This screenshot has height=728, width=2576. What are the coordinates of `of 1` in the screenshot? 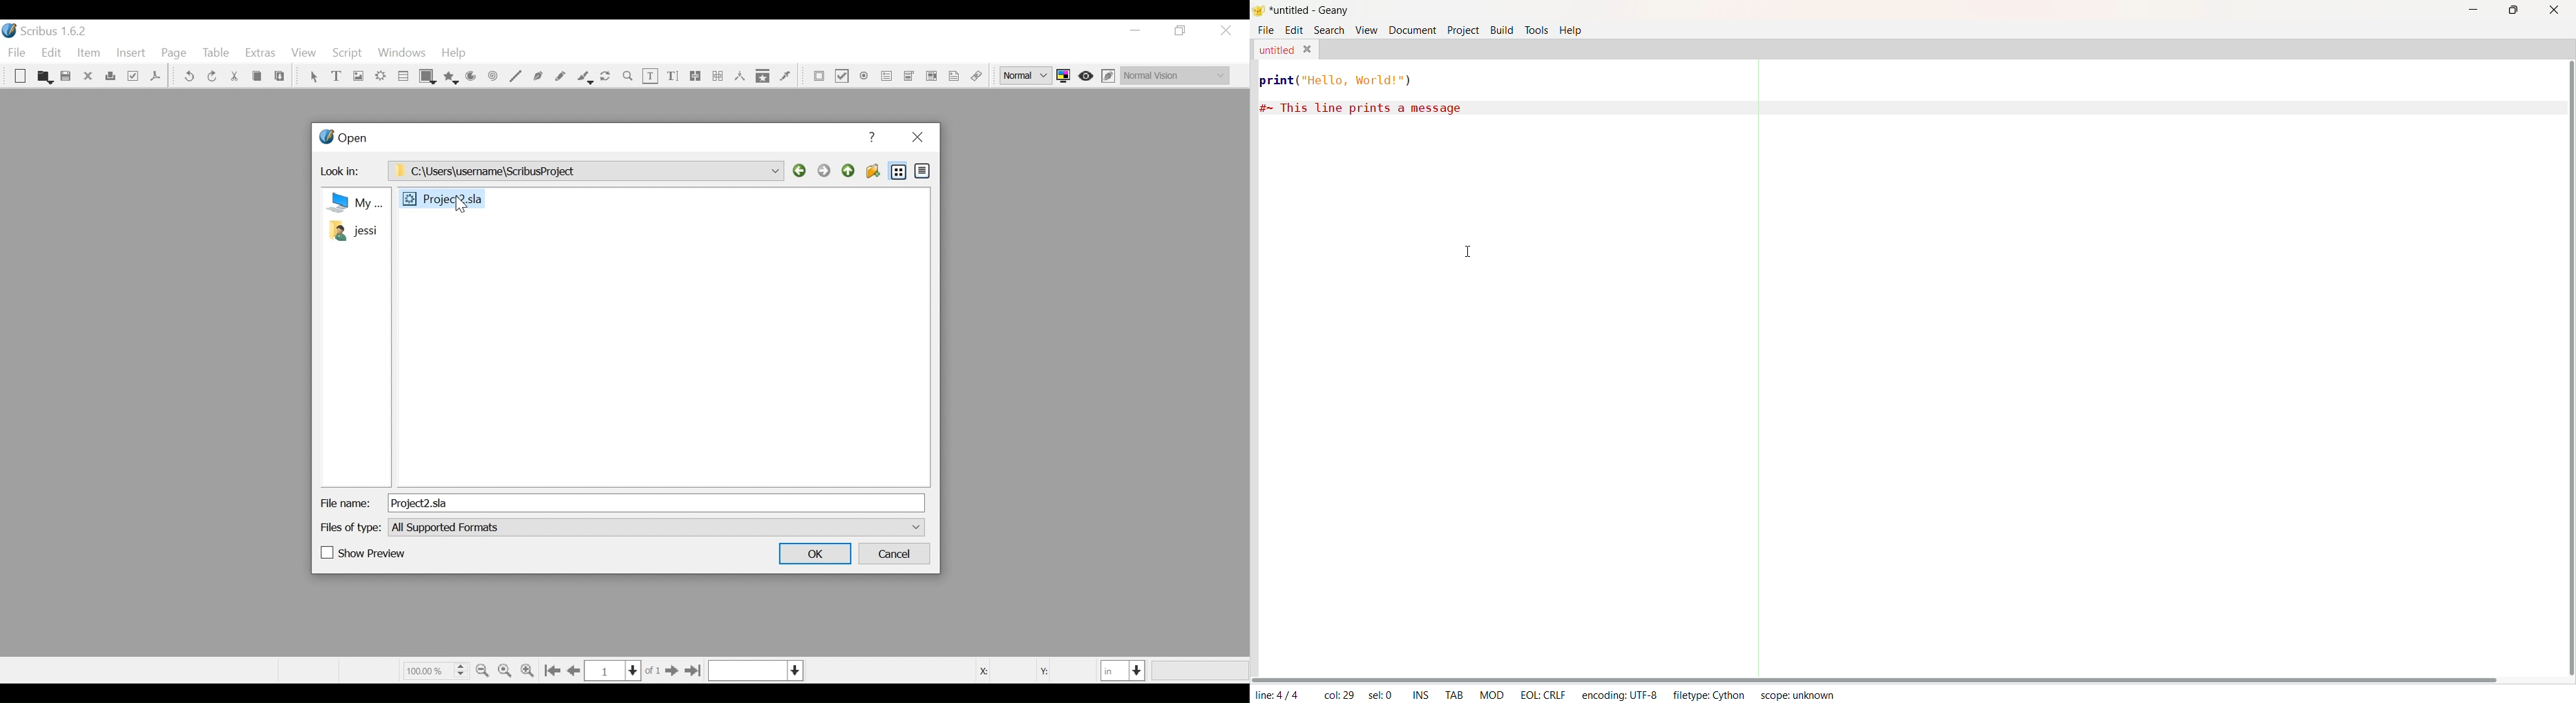 It's located at (651, 671).